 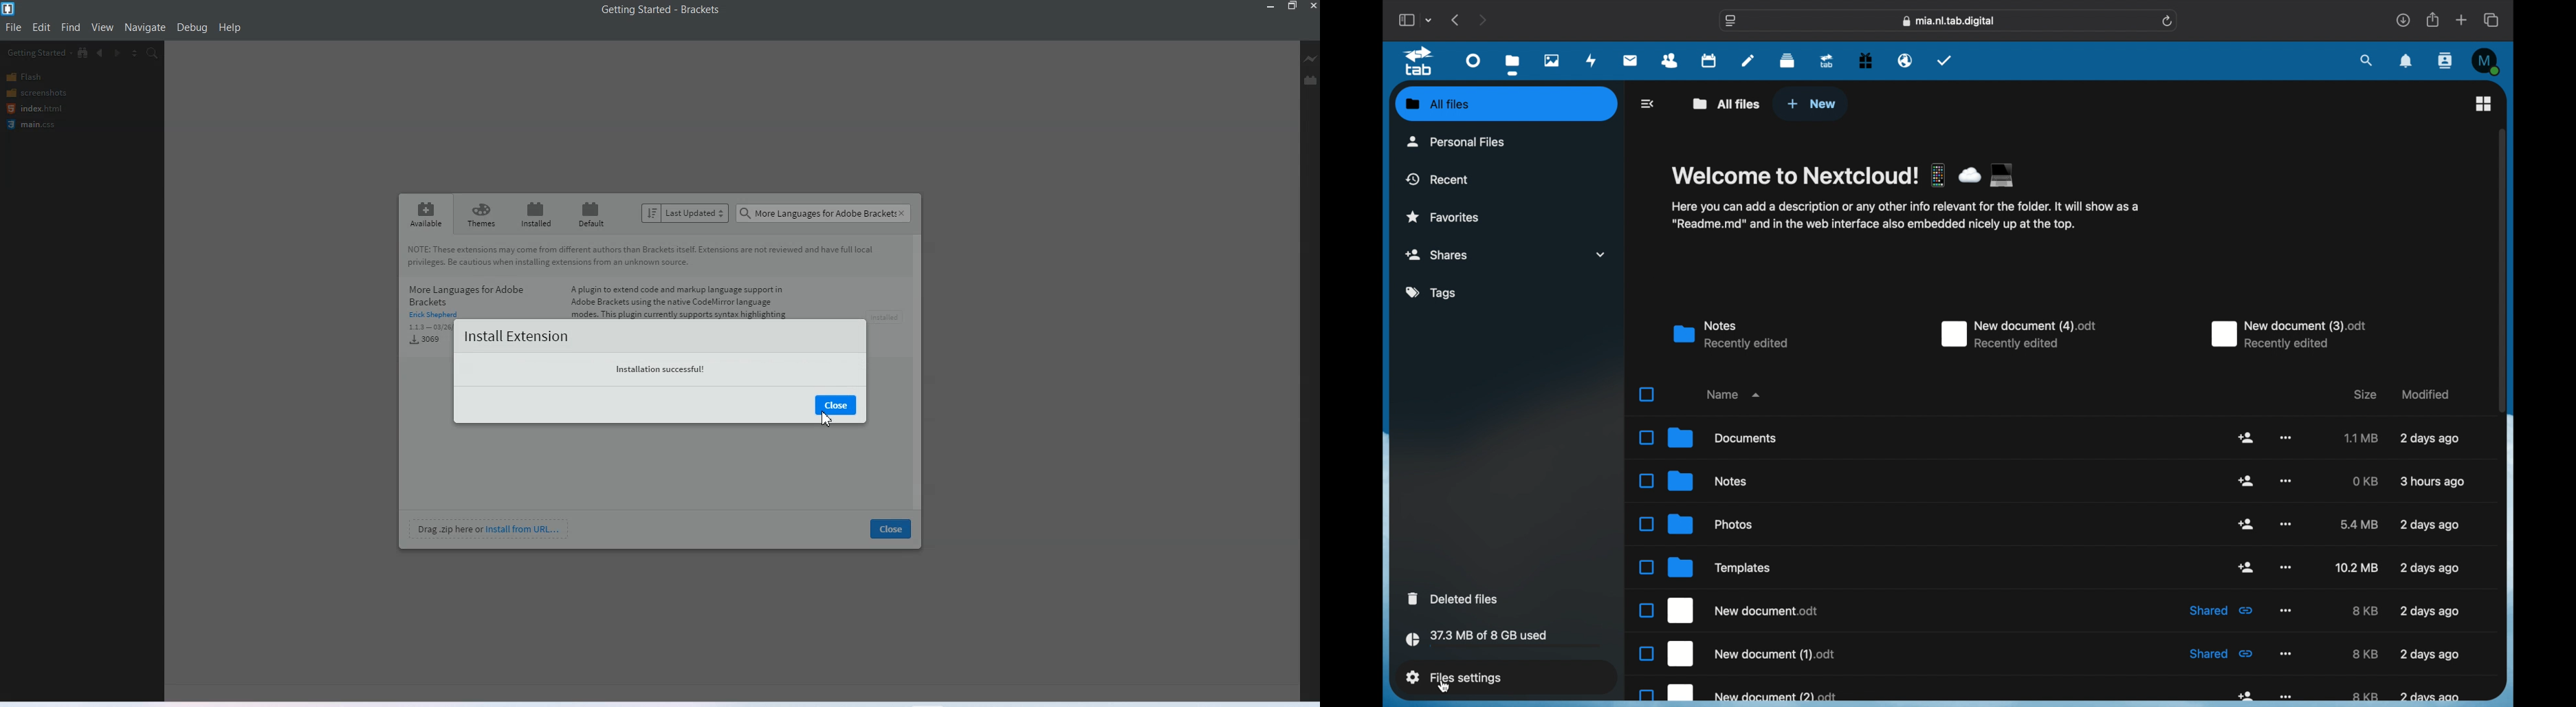 What do you see at coordinates (2428, 653) in the screenshot?
I see `modified` at bounding box center [2428, 653].